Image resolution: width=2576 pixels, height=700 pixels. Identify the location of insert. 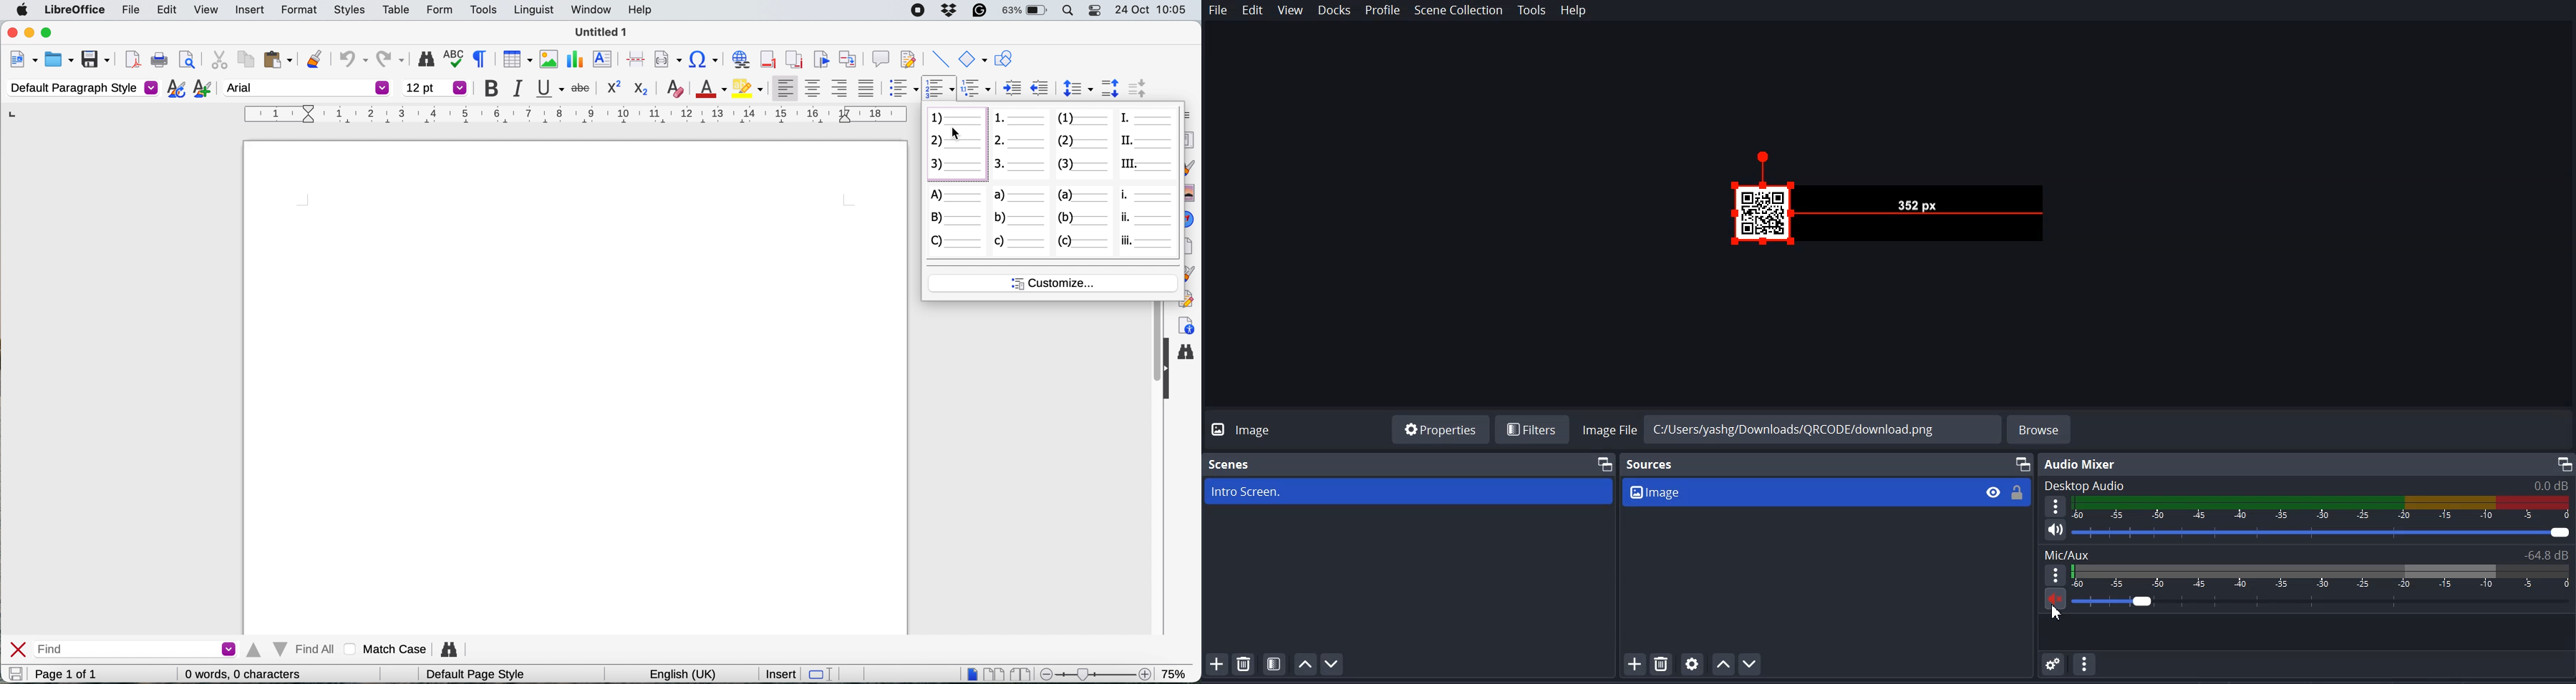
(249, 9).